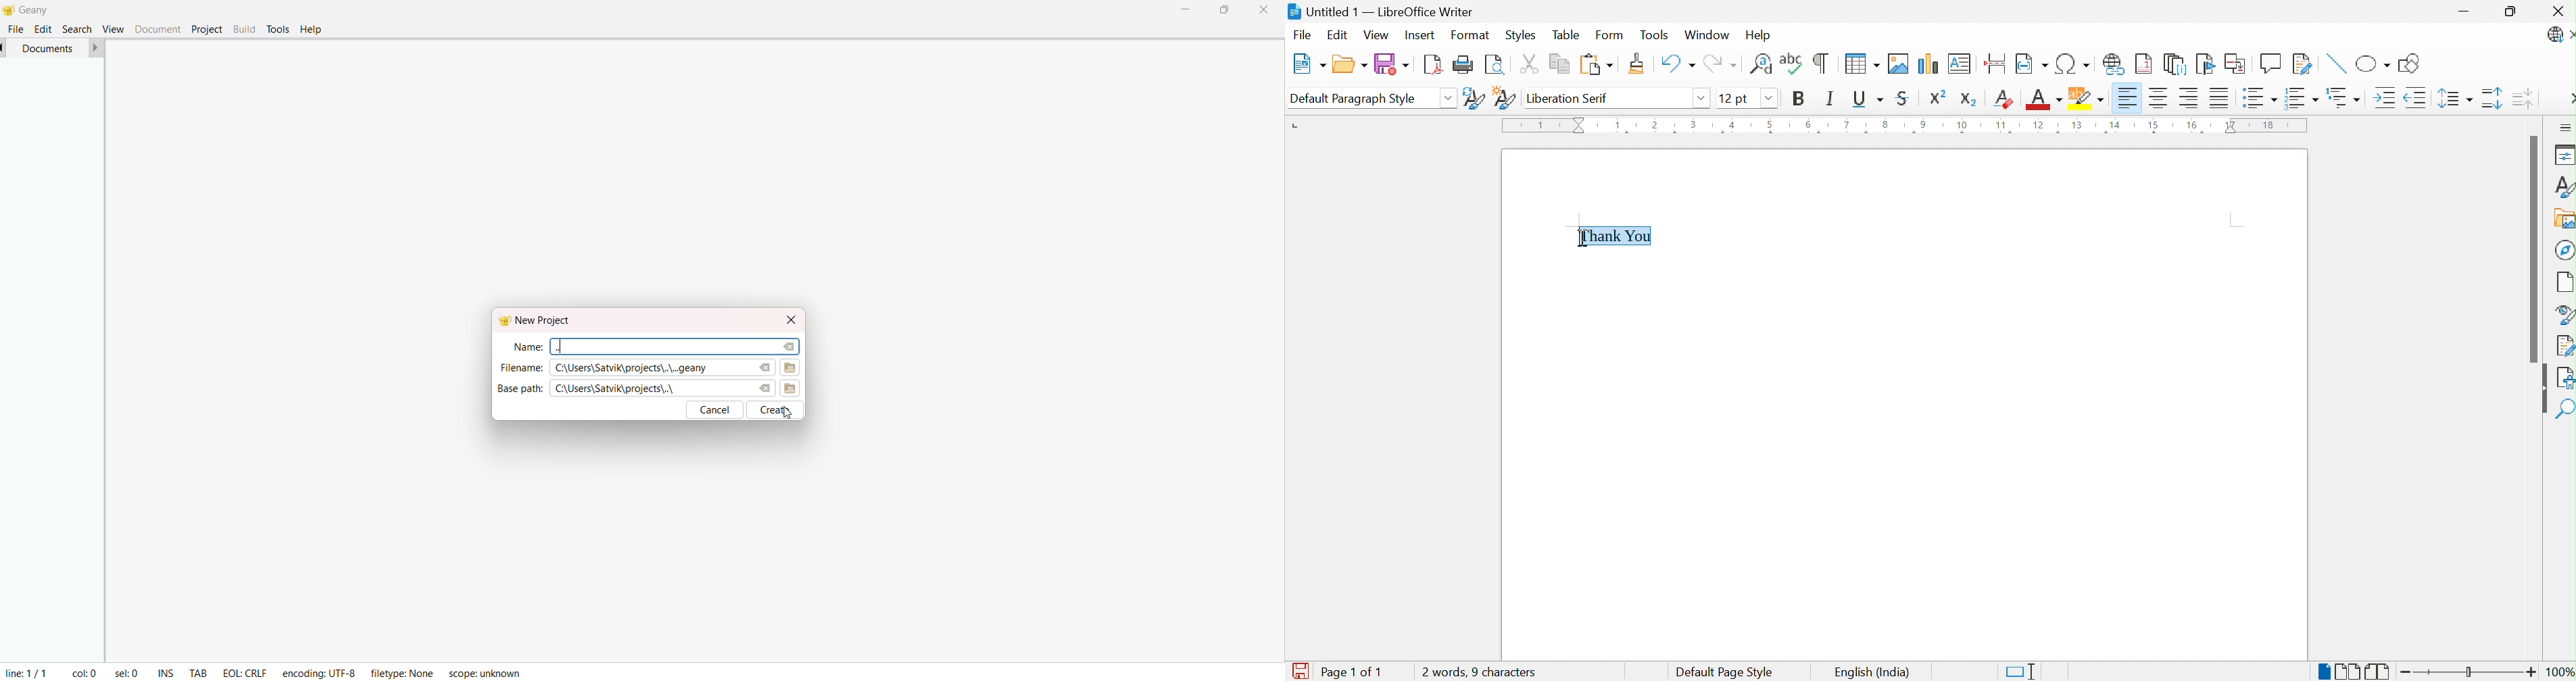 This screenshot has height=700, width=2576. What do you see at coordinates (1504, 97) in the screenshot?
I see `New Style from Selection` at bounding box center [1504, 97].